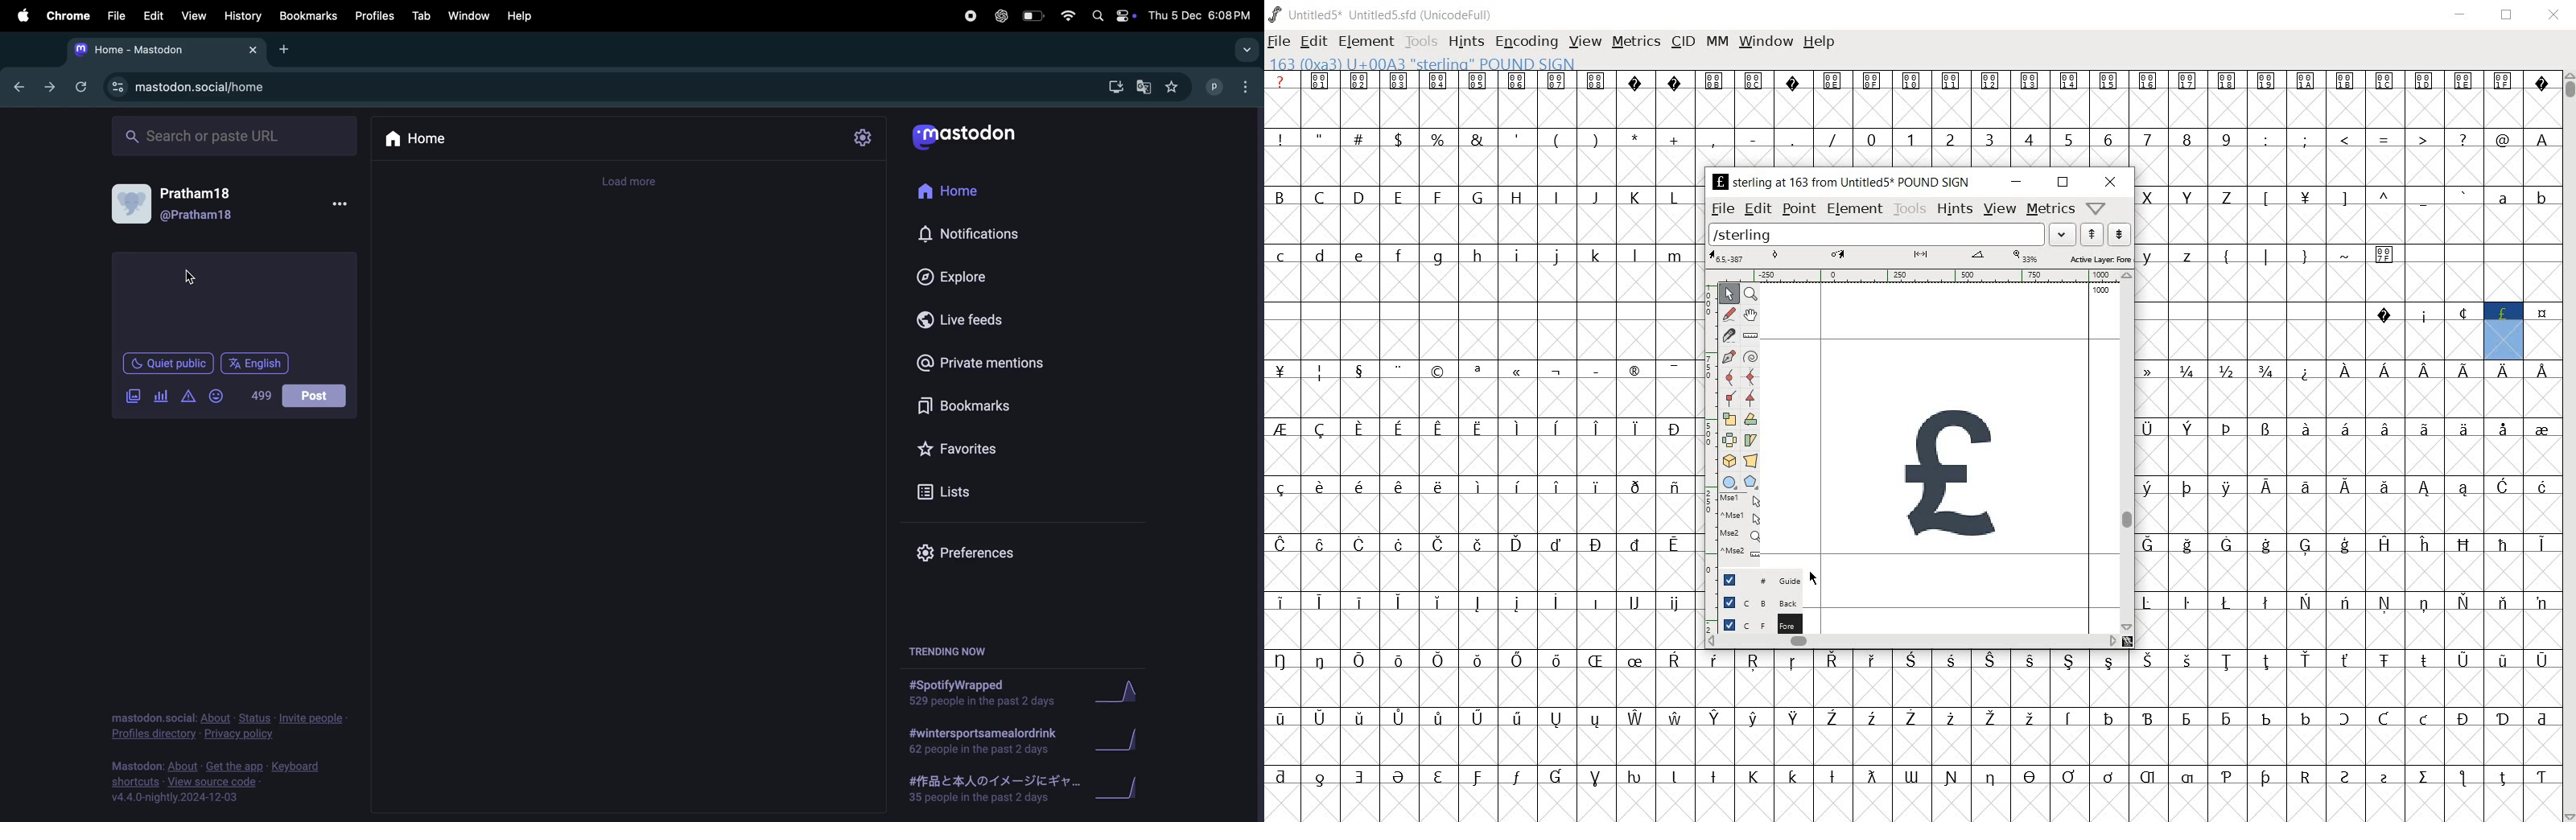 This screenshot has width=2576, height=840. Describe the element at coordinates (1070, 16) in the screenshot. I see `wifi` at that location.